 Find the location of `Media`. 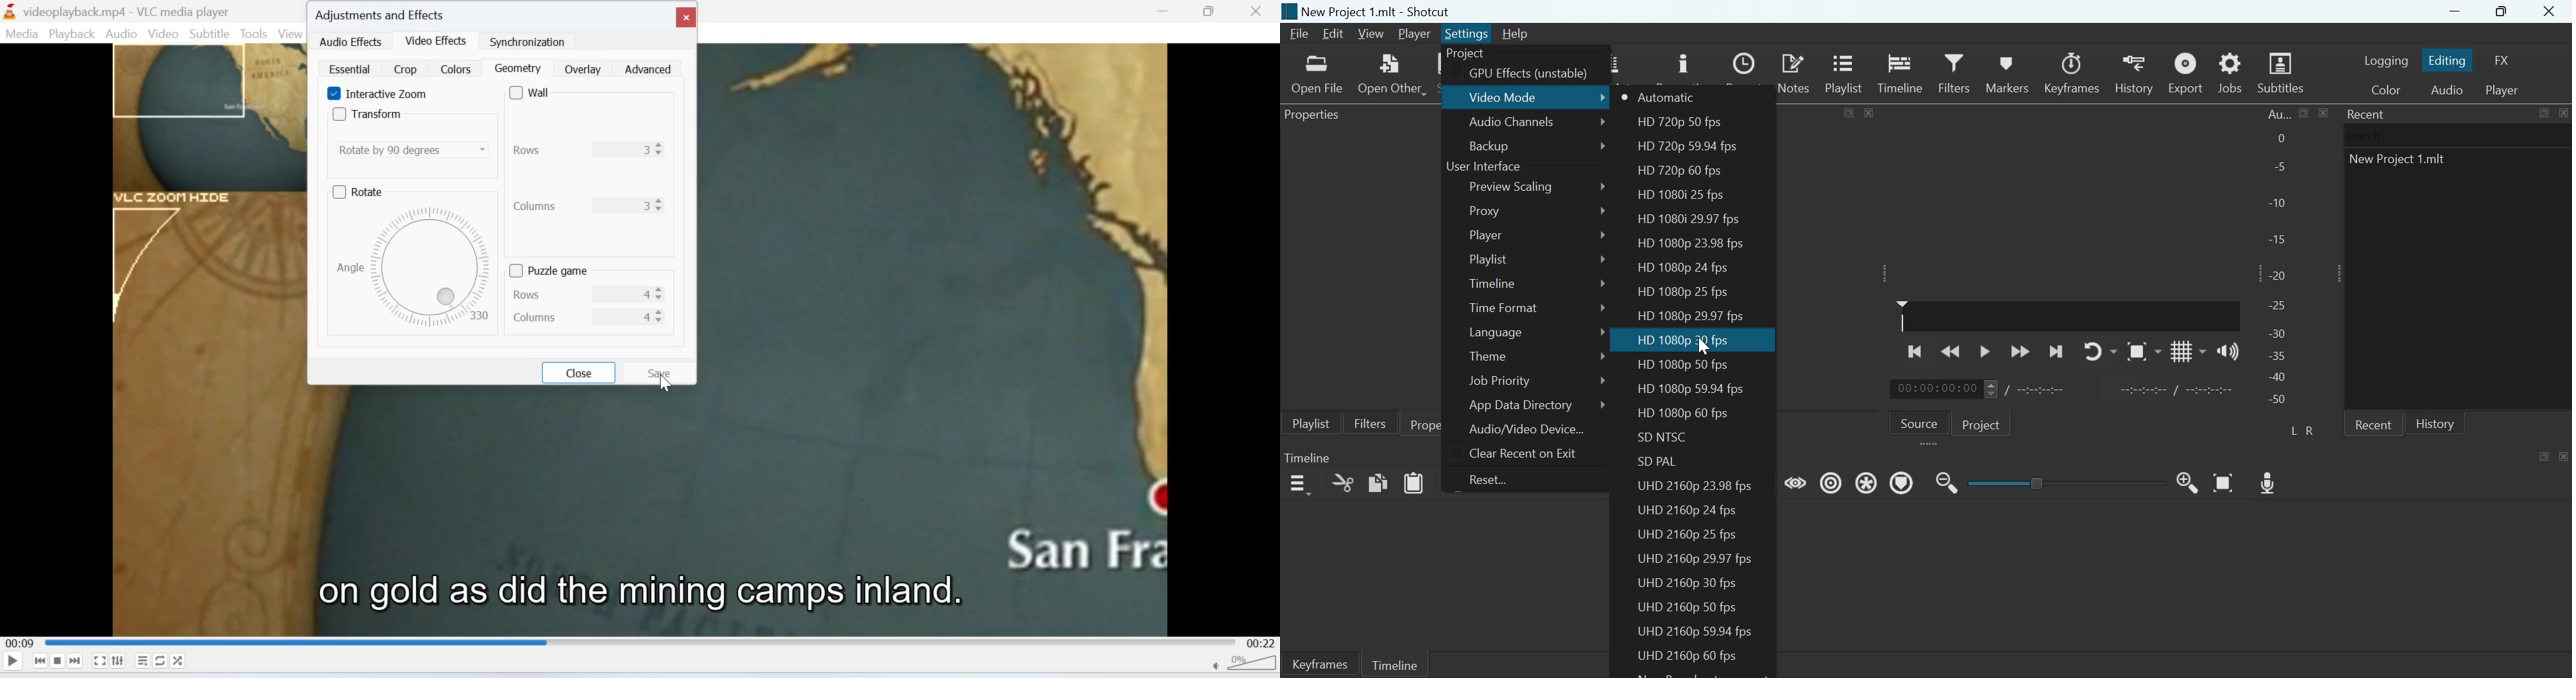

Media is located at coordinates (20, 34).